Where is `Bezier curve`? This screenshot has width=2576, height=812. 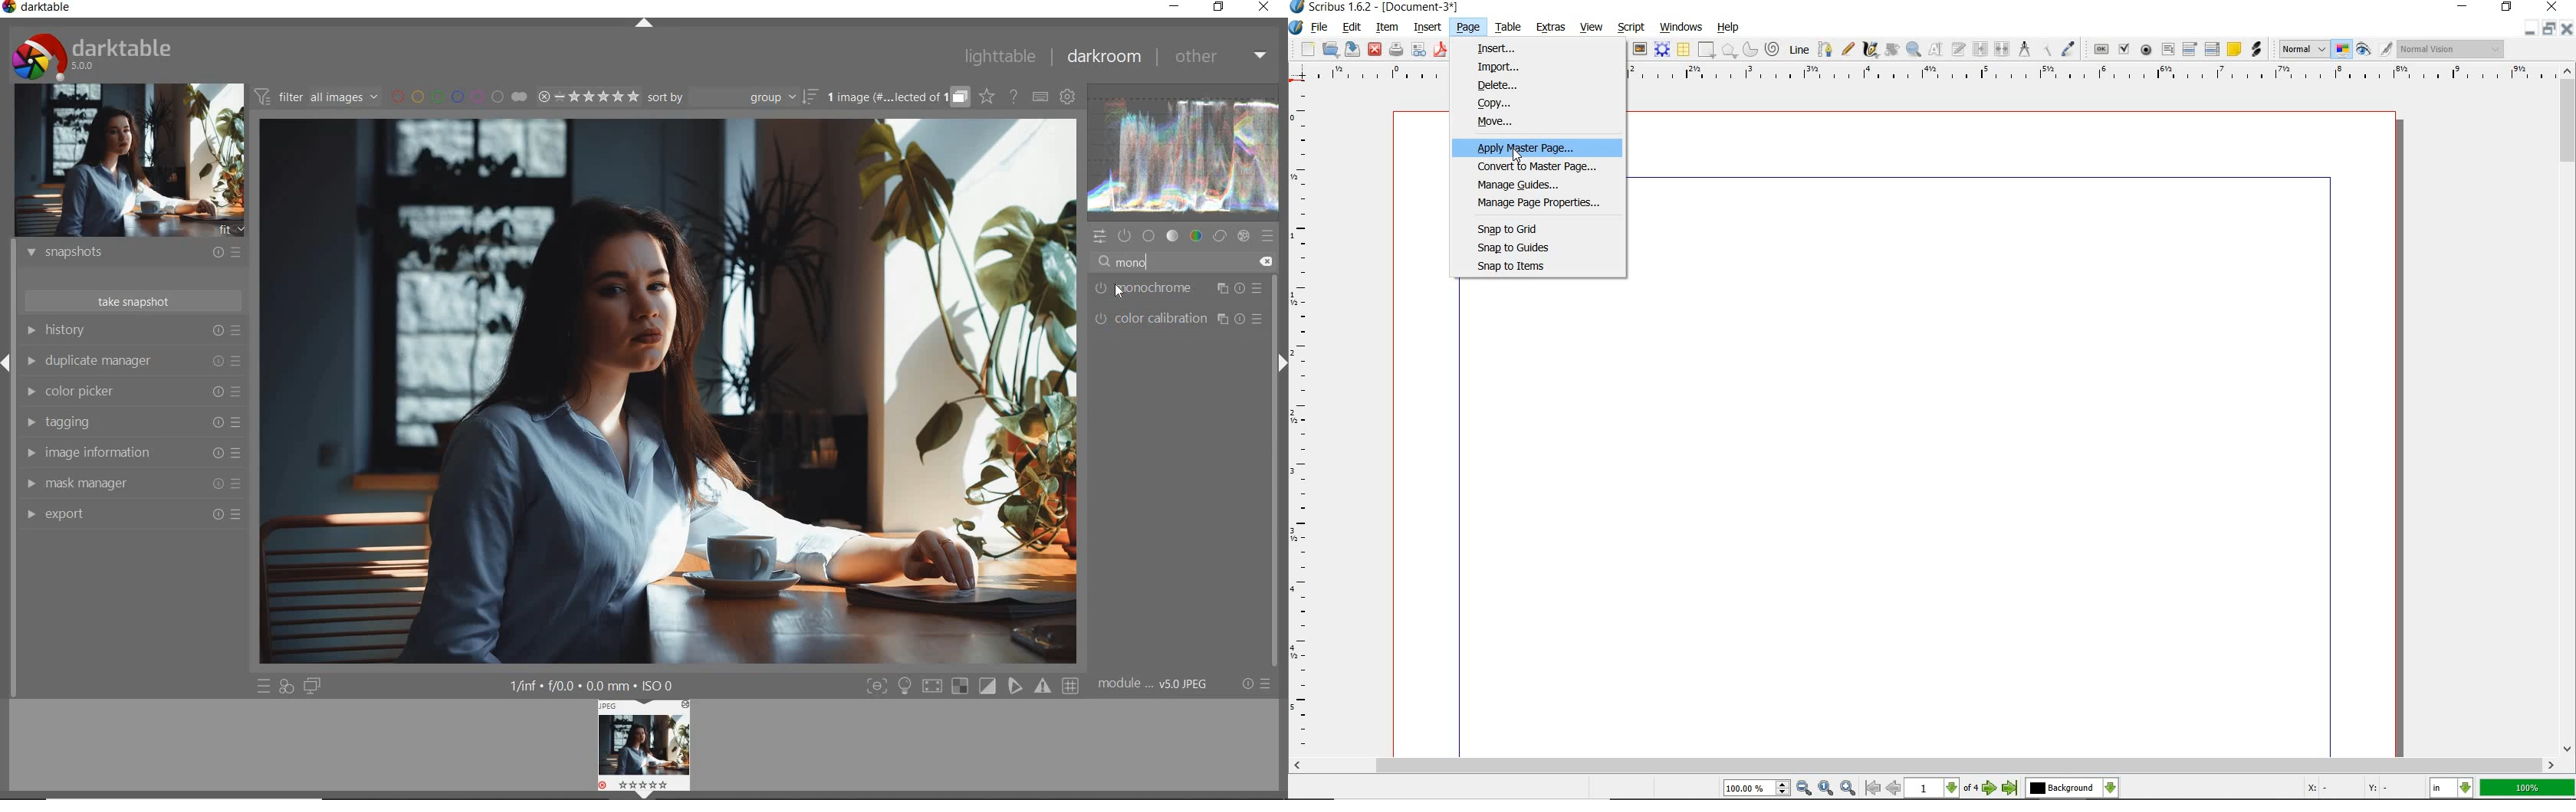 Bezier curve is located at coordinates (1825, 49).